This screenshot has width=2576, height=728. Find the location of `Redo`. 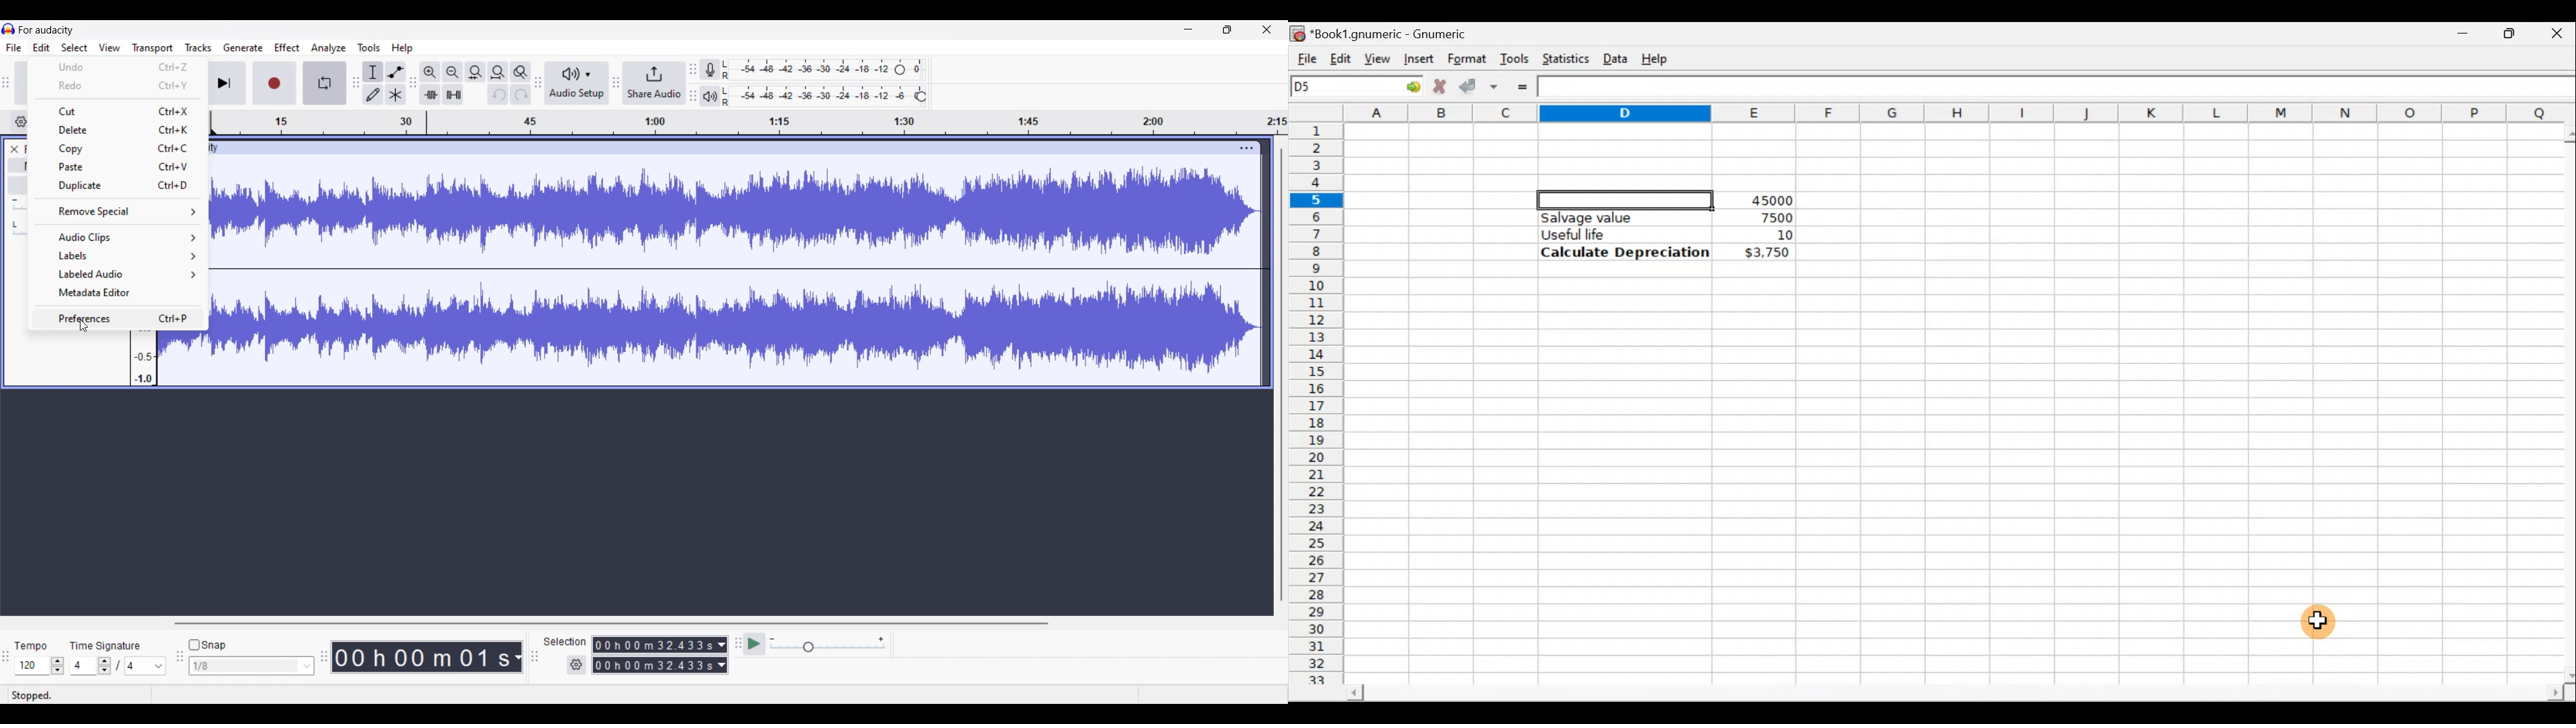

Redo is located at coordinates (521, 94).